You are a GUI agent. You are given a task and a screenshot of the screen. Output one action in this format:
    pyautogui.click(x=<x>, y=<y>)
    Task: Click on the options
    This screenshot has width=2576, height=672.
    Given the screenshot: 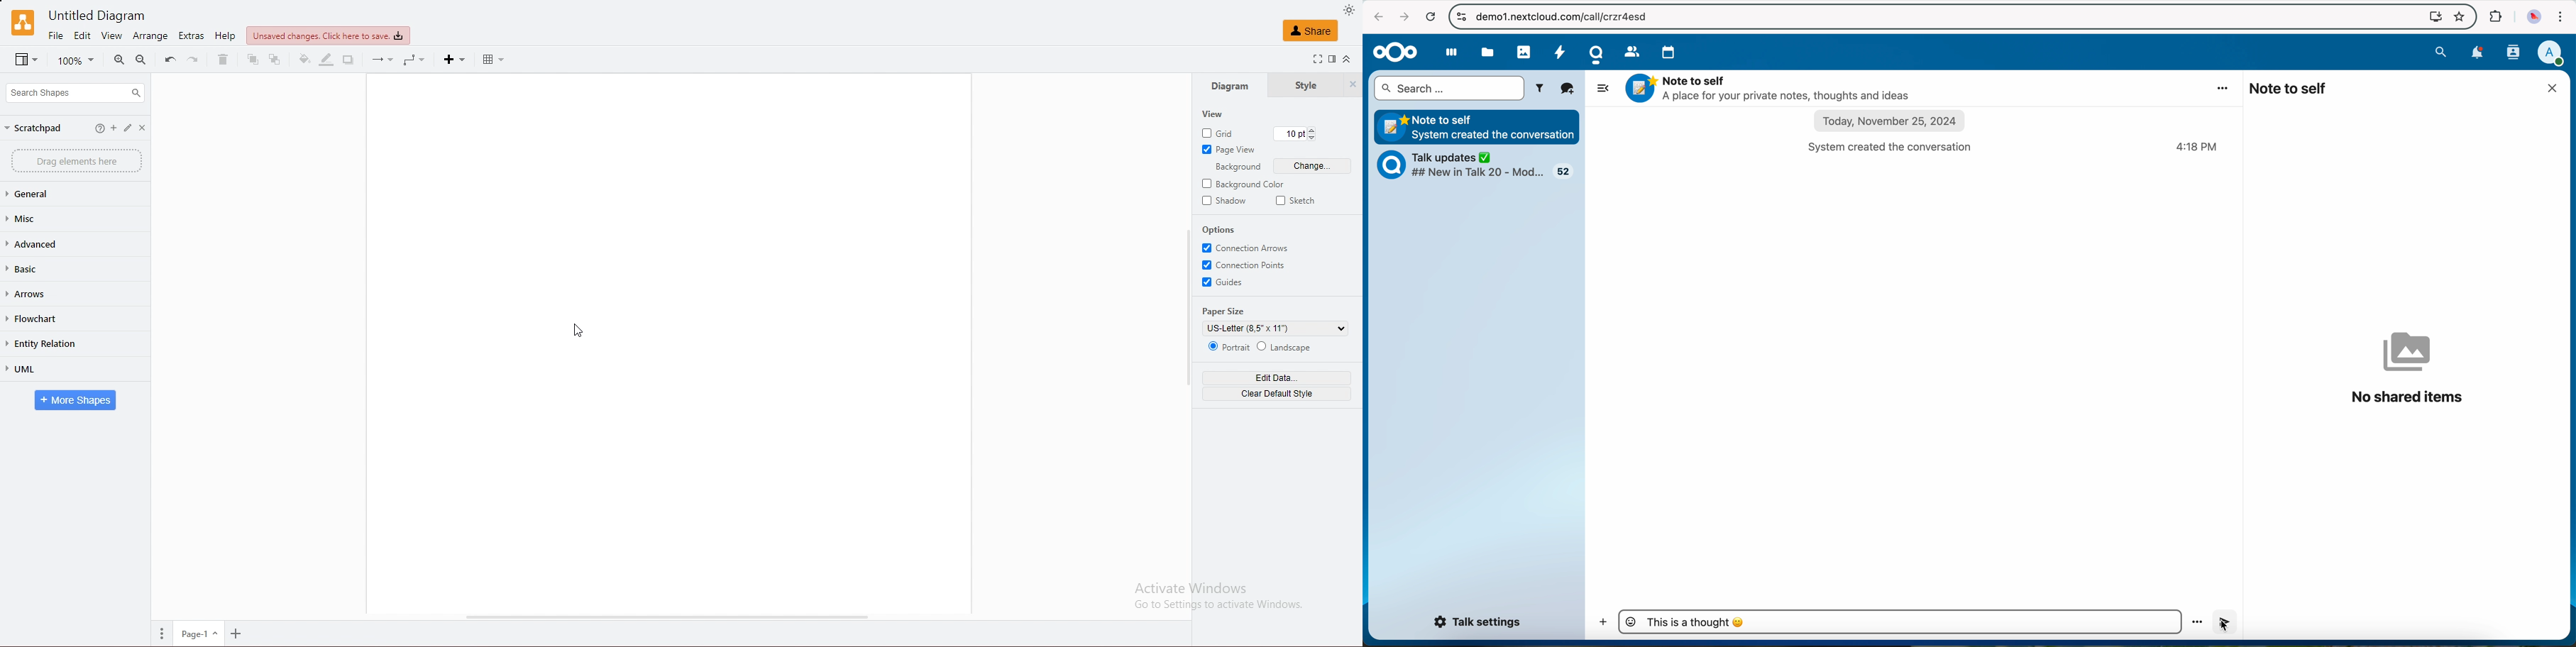 What is the action you would take?
    pyautogui.click(x=1221, y=231)
    